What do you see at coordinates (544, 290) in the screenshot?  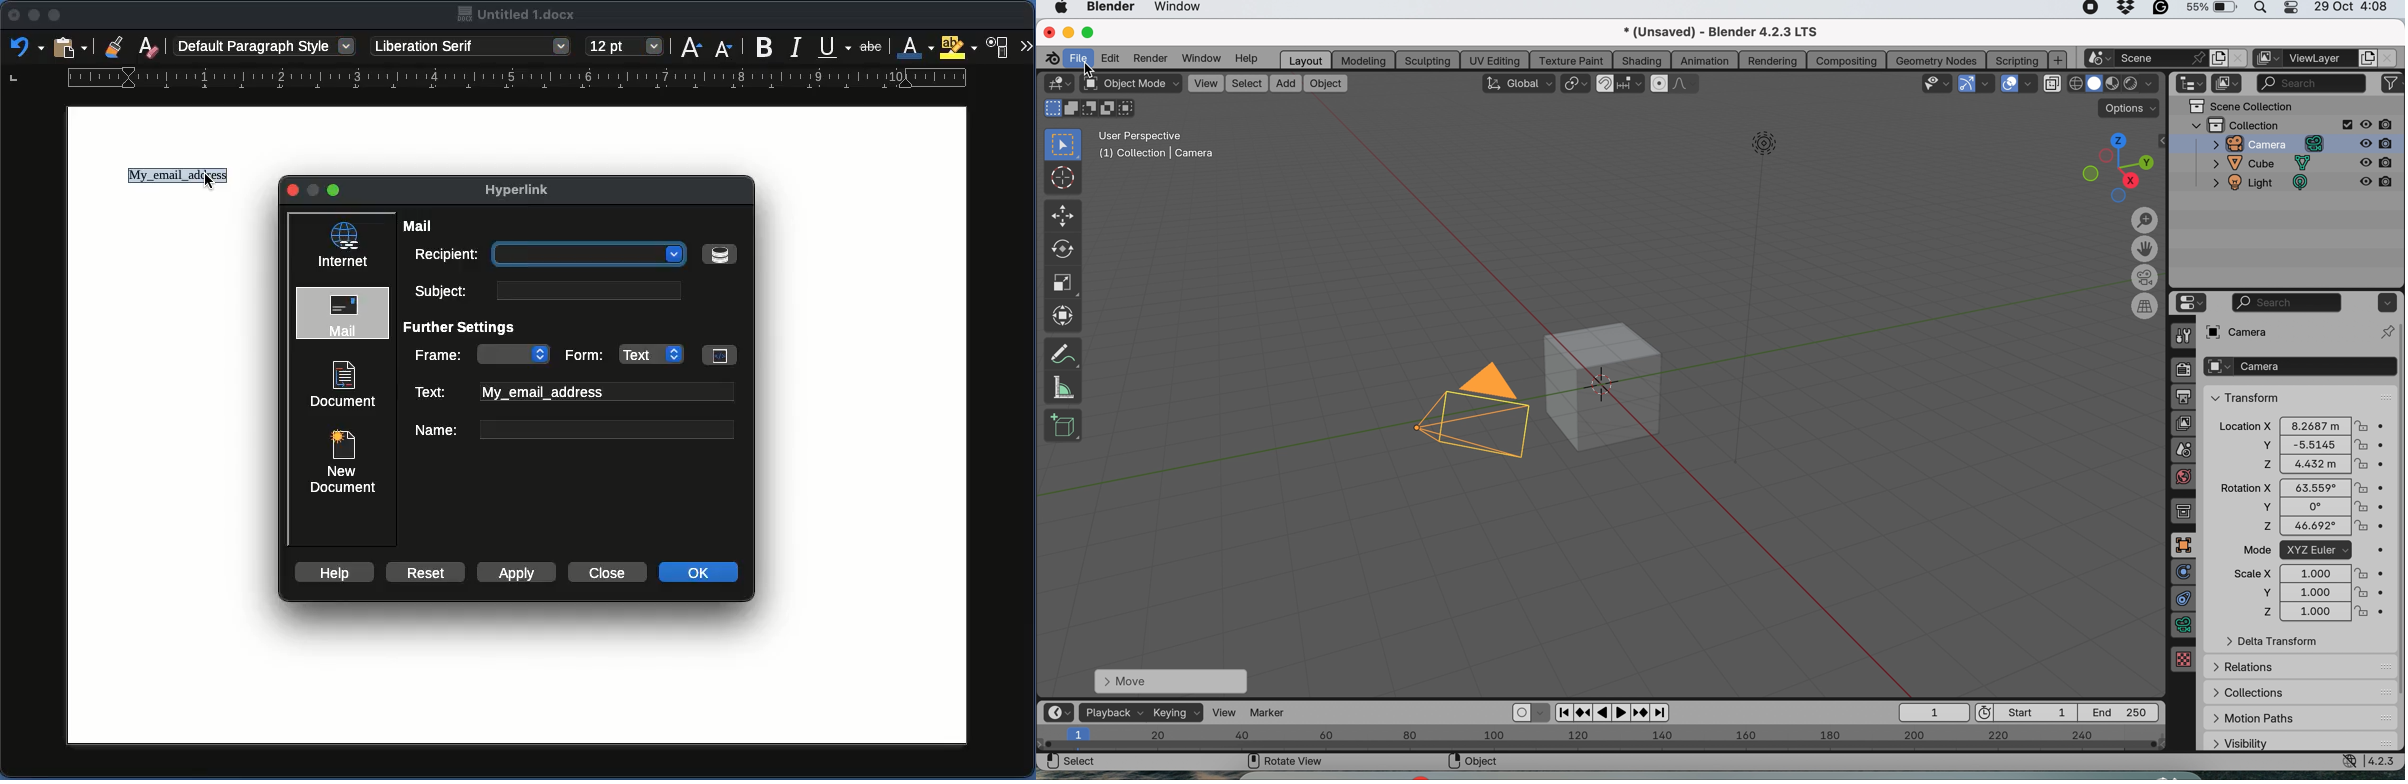 I see `Subject` at bounding box center [544, 290].